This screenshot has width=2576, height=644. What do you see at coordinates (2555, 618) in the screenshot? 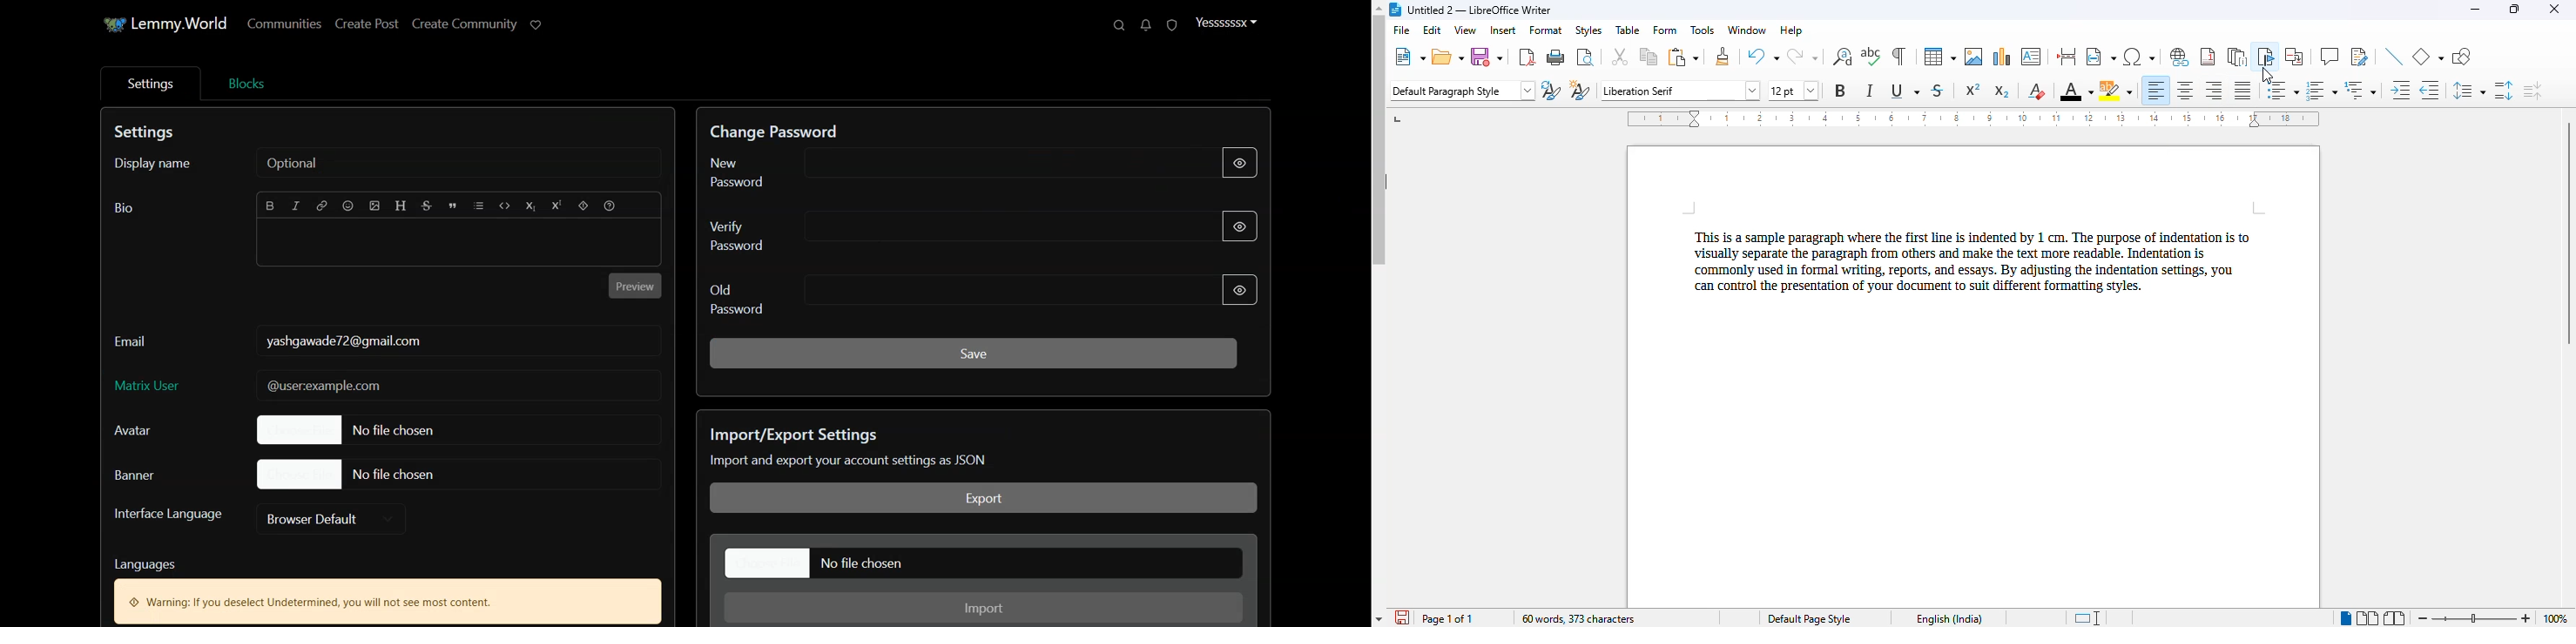
I see `zoom factor` at bounding box center [2555, 618].